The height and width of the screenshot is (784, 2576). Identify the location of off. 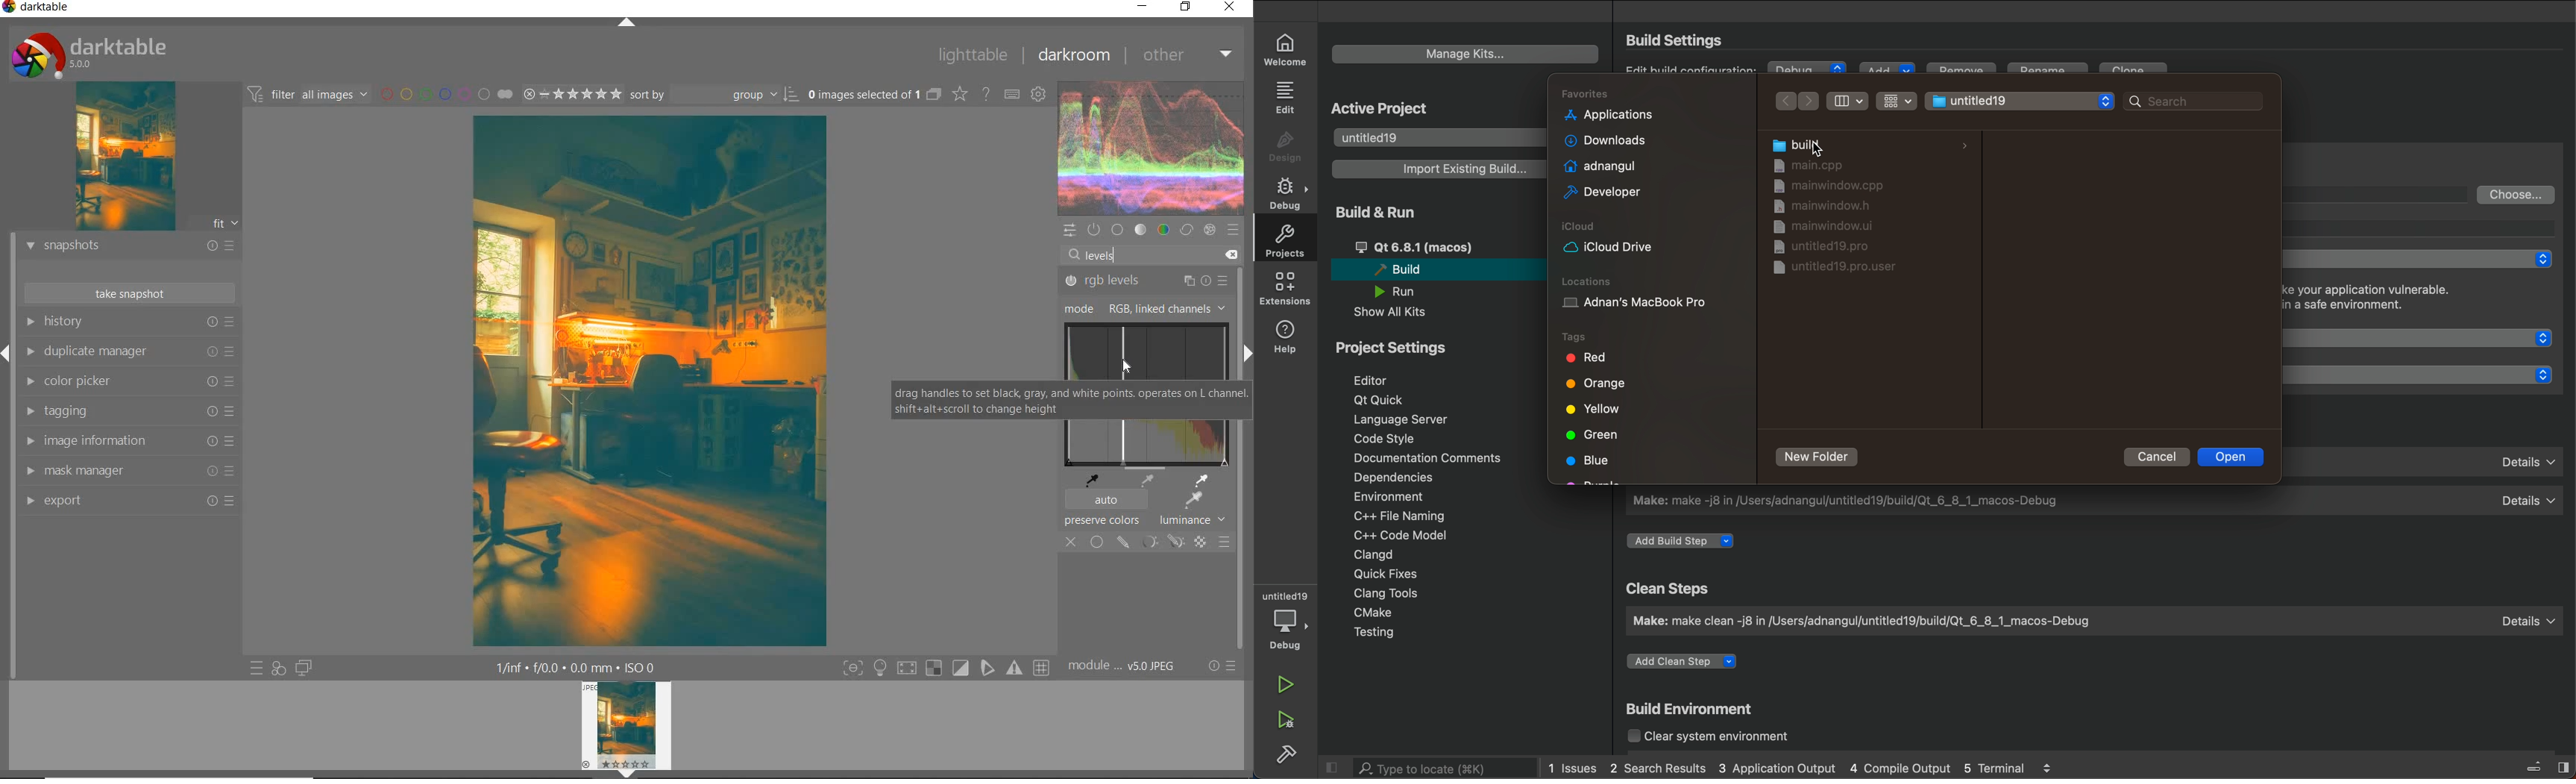
(1071, 542).